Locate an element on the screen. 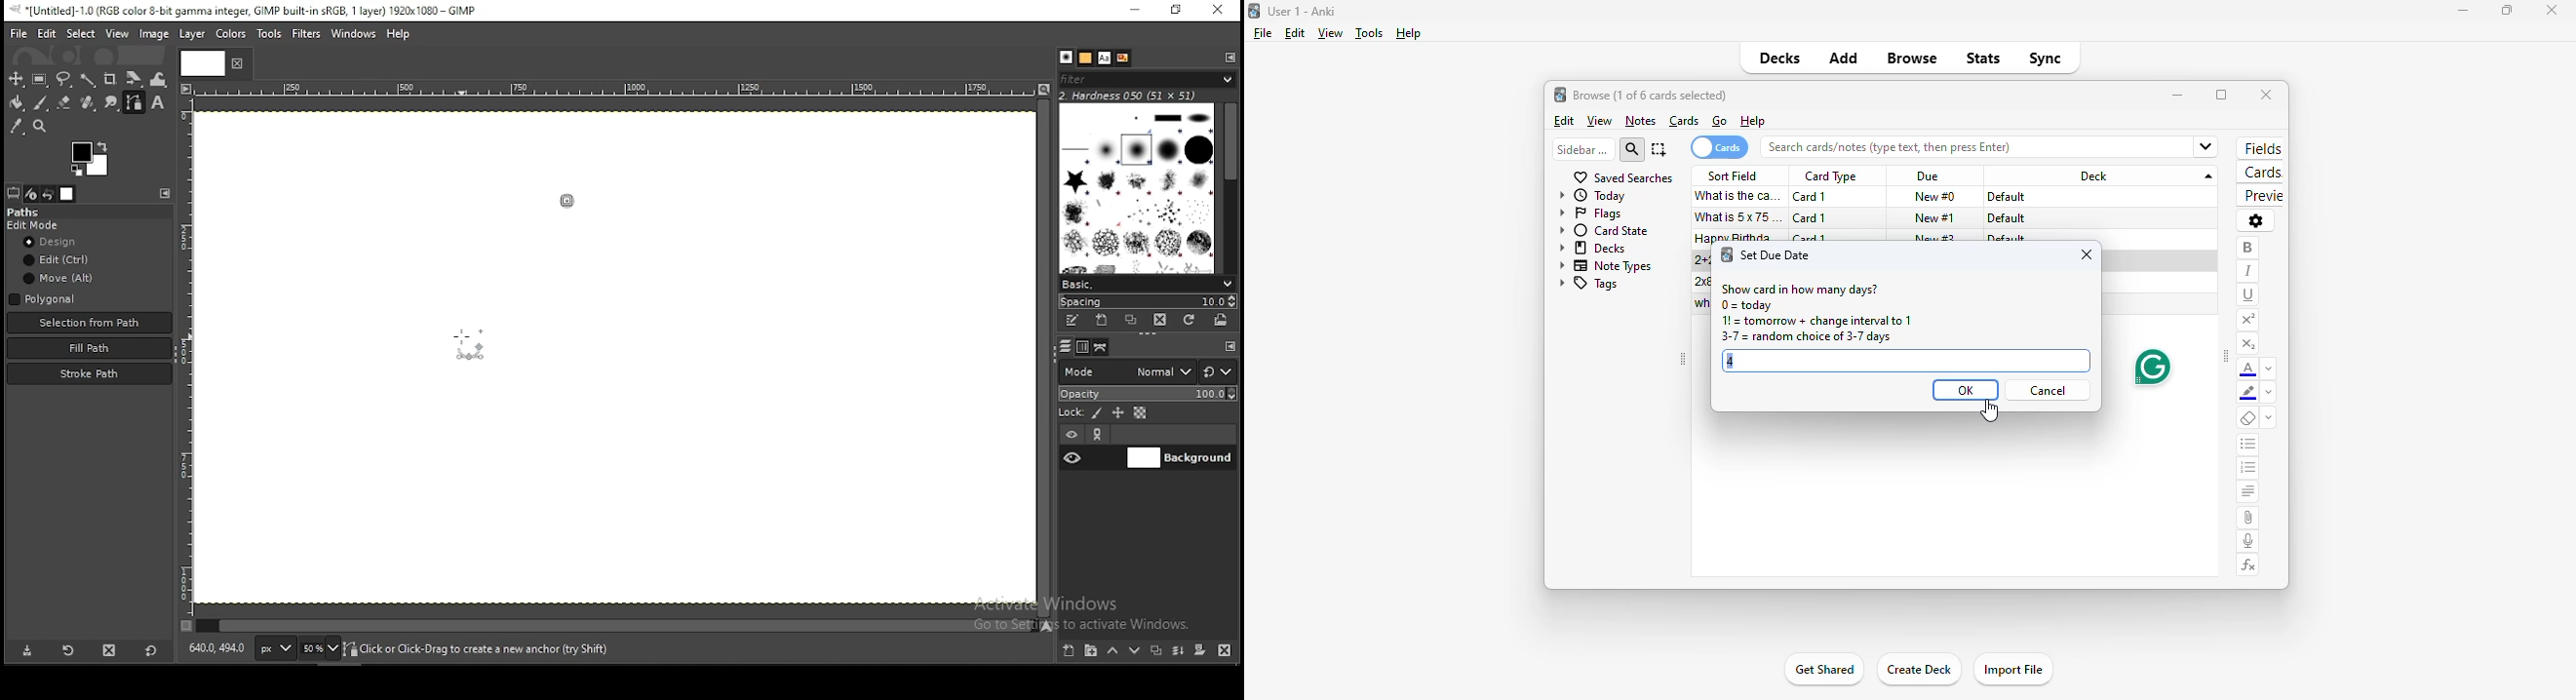 Image resolution: width=2576 pixels, height=700 pixels. paintbucket tool is located at coordinates (15, 104).